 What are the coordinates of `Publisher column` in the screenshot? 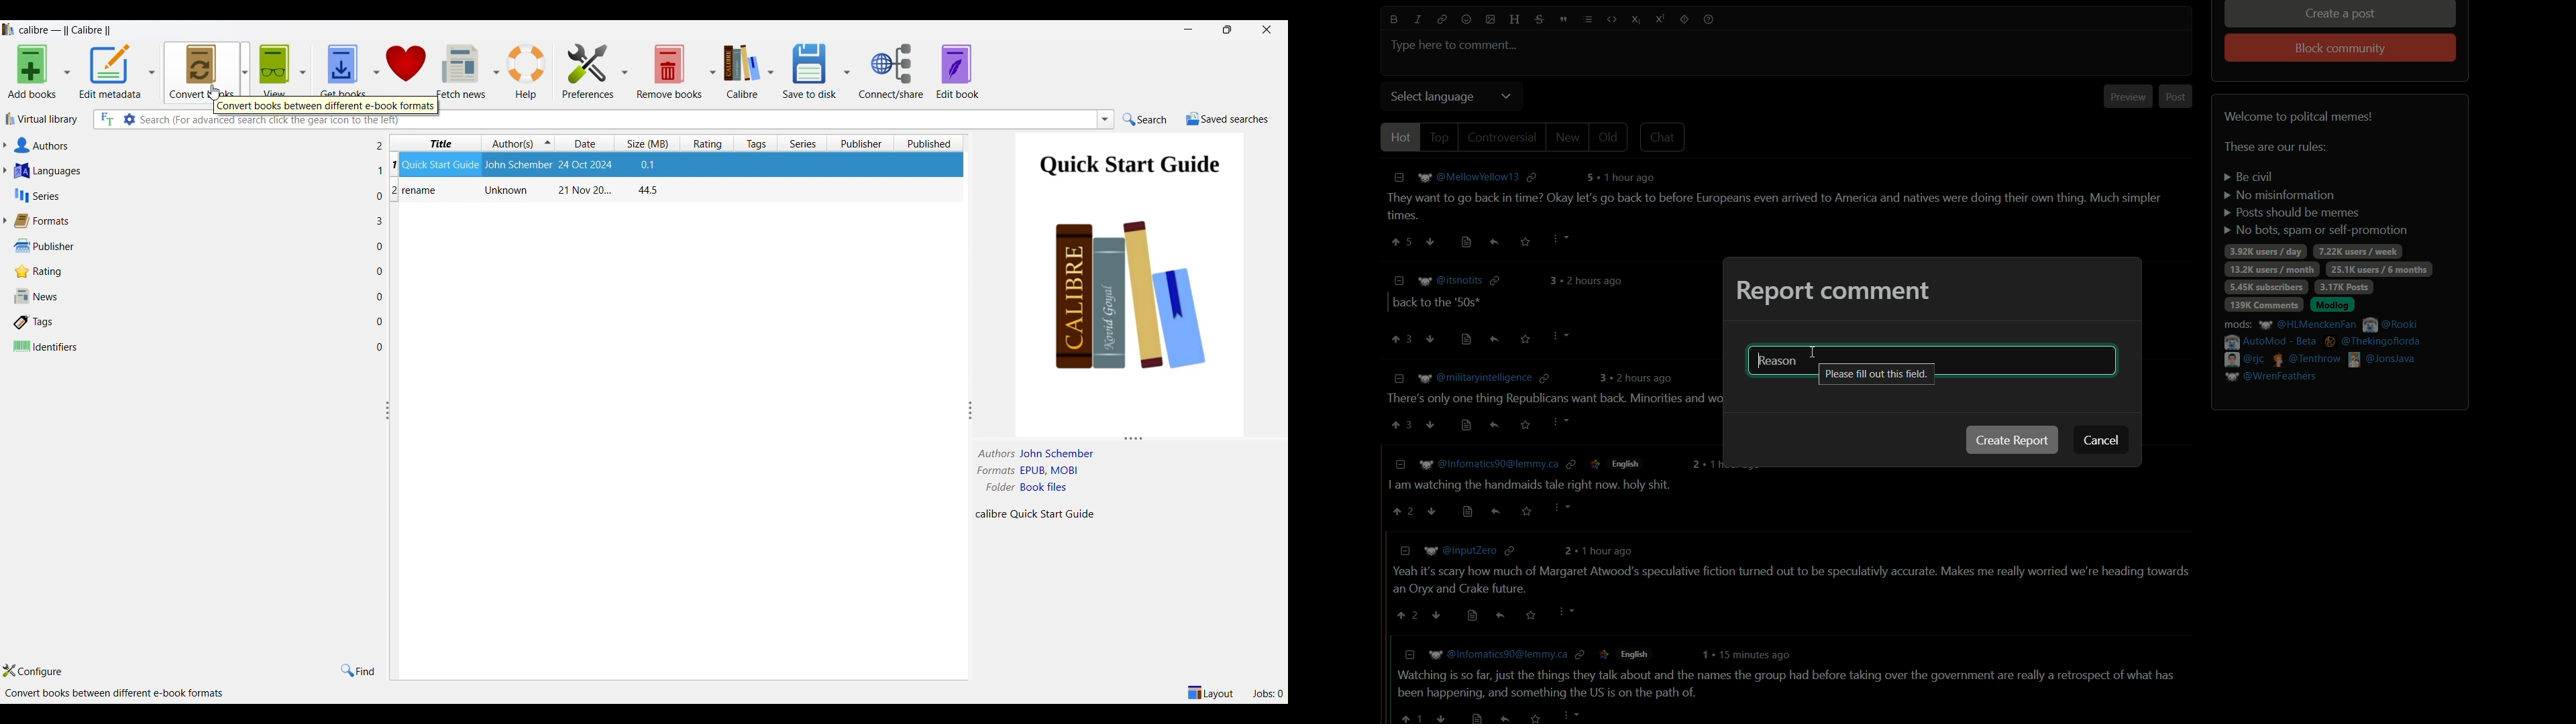 It's located at (864, 143).